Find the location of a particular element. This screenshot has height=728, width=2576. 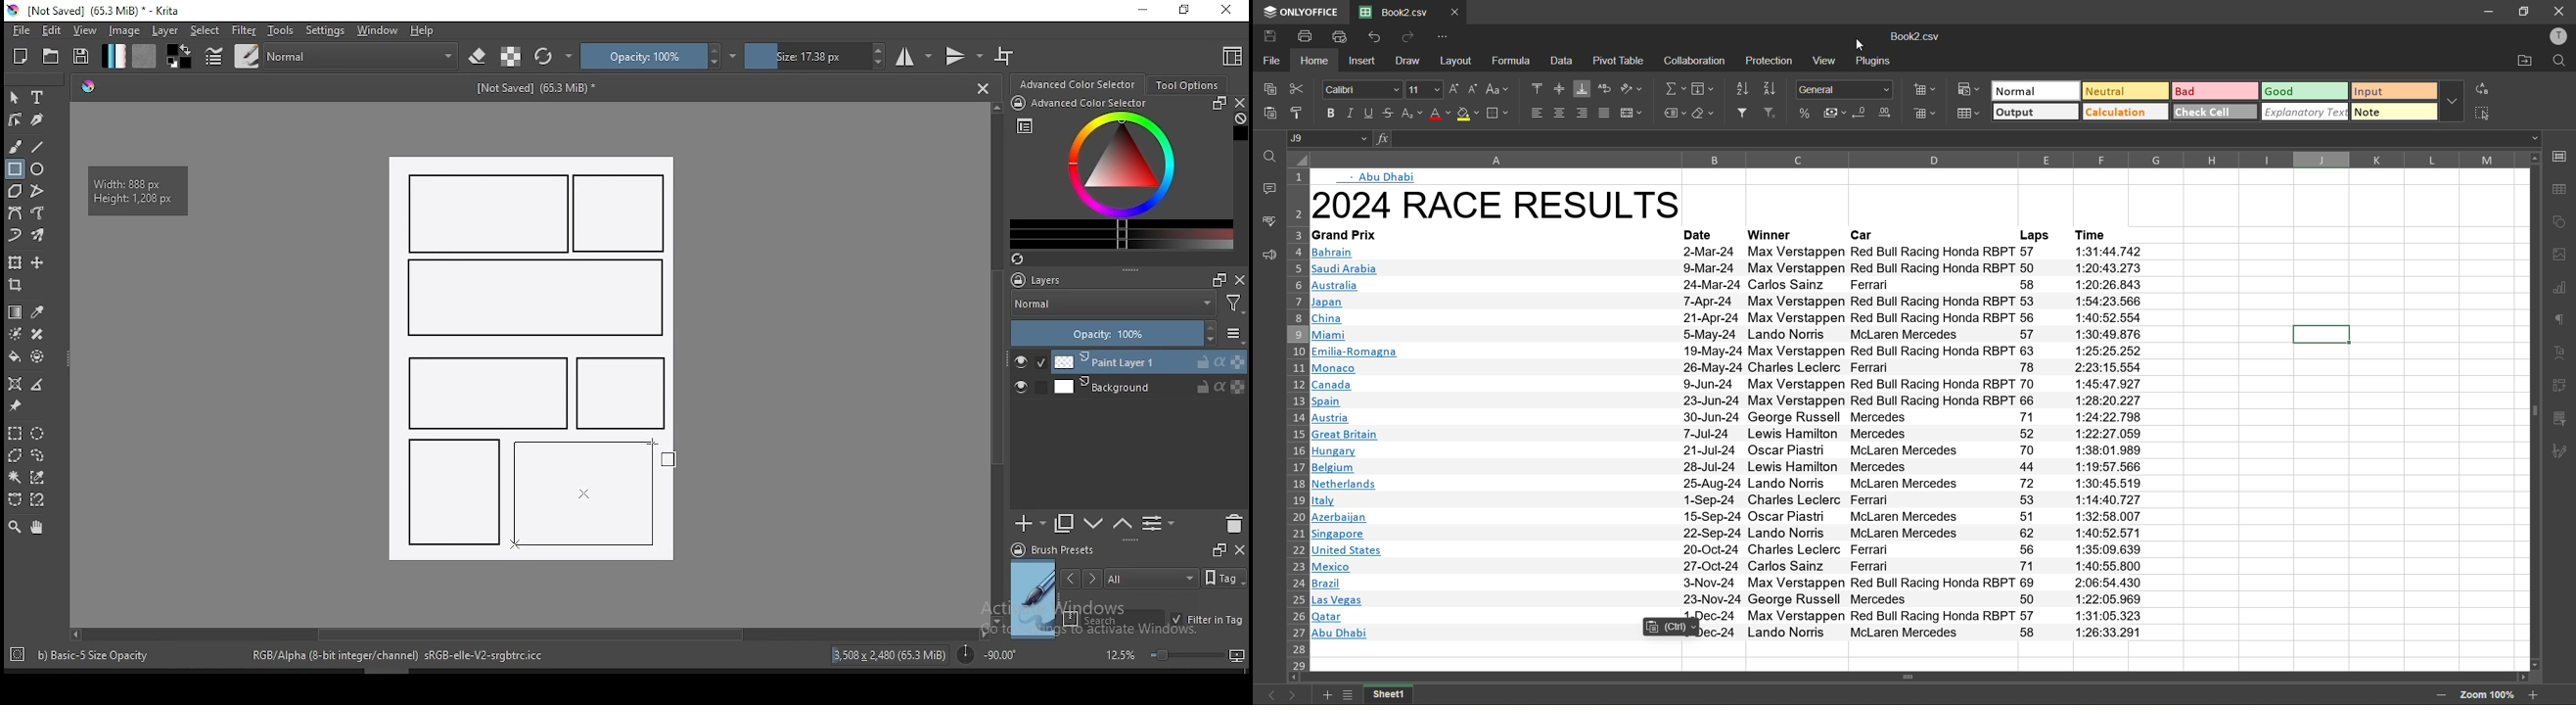

text is located at coordinates (1351, 234).